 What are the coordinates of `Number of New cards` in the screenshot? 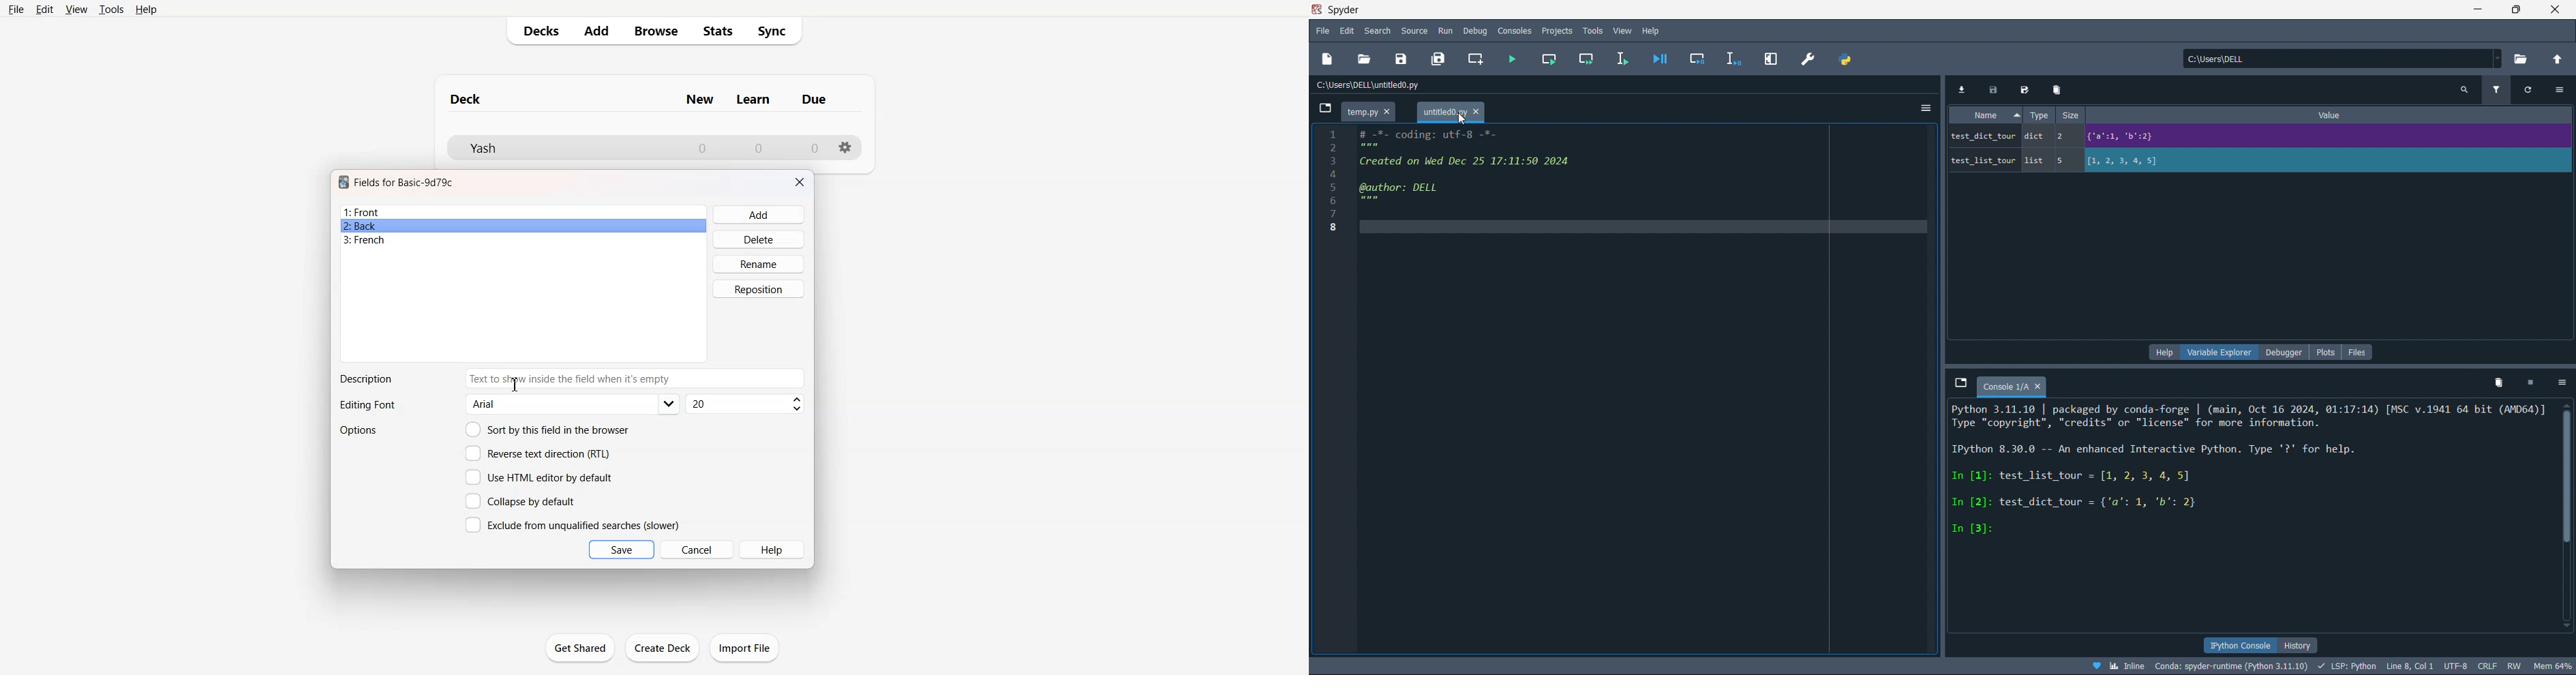 It's located at (702, 148).